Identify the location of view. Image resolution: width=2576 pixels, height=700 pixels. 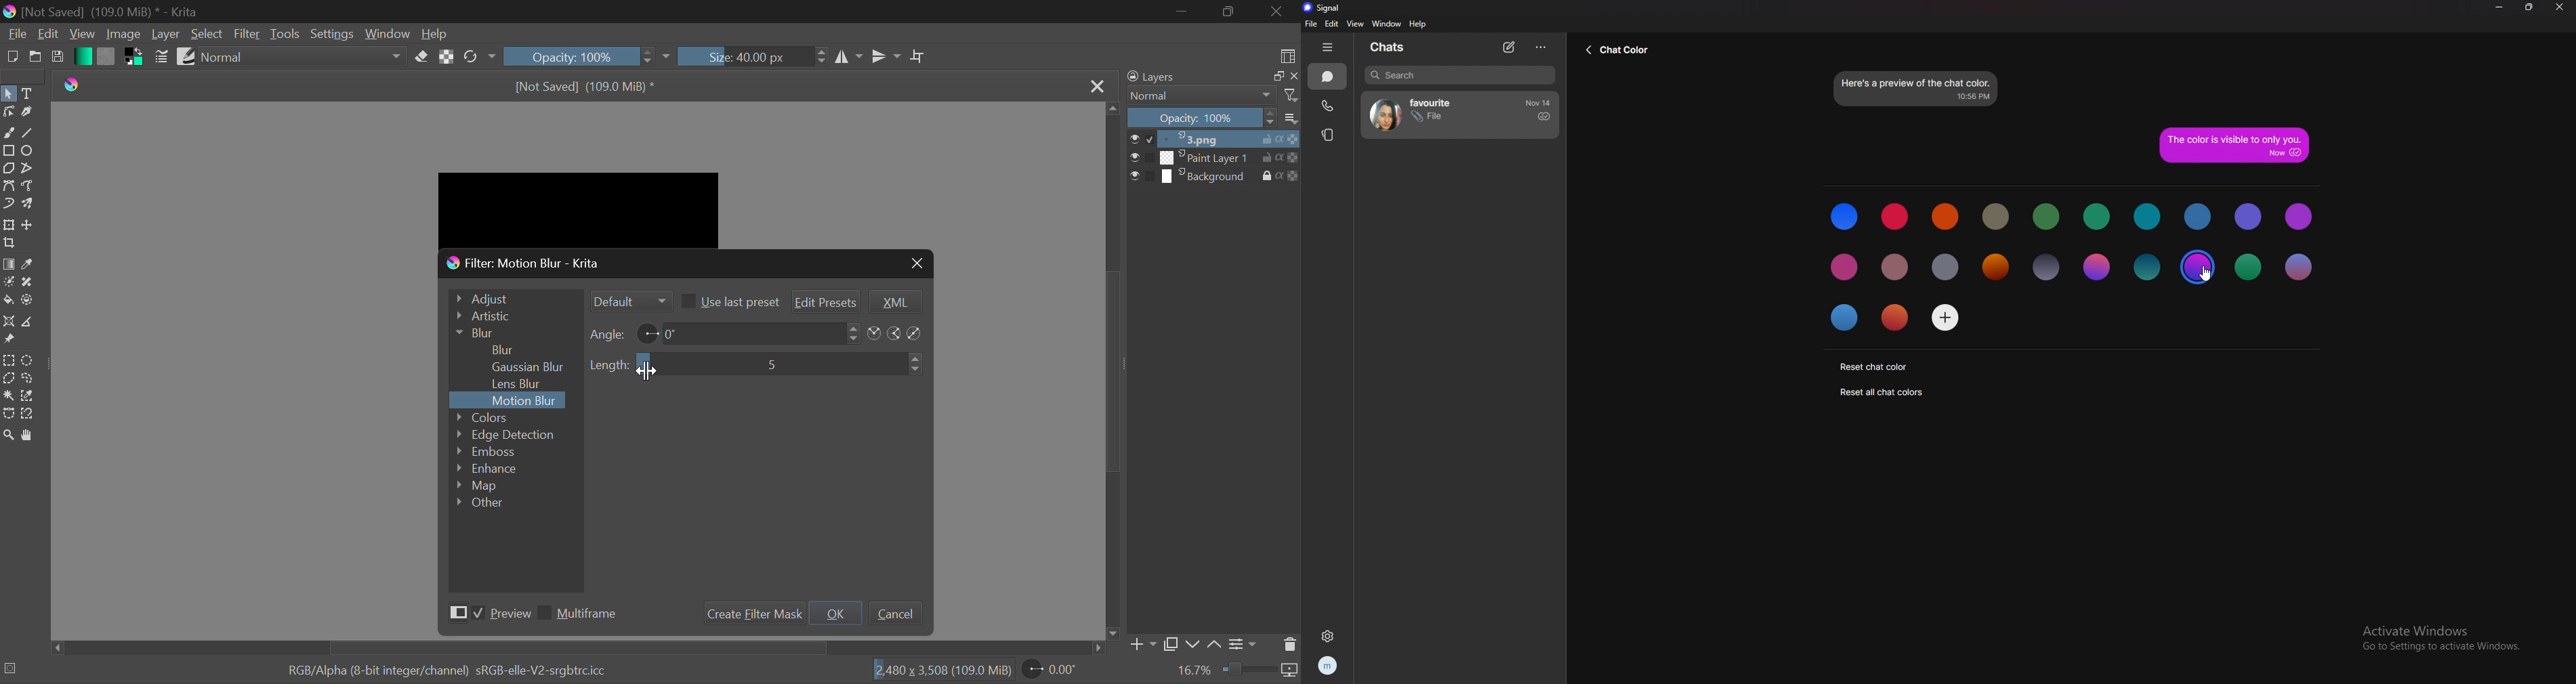
(1355, 24).